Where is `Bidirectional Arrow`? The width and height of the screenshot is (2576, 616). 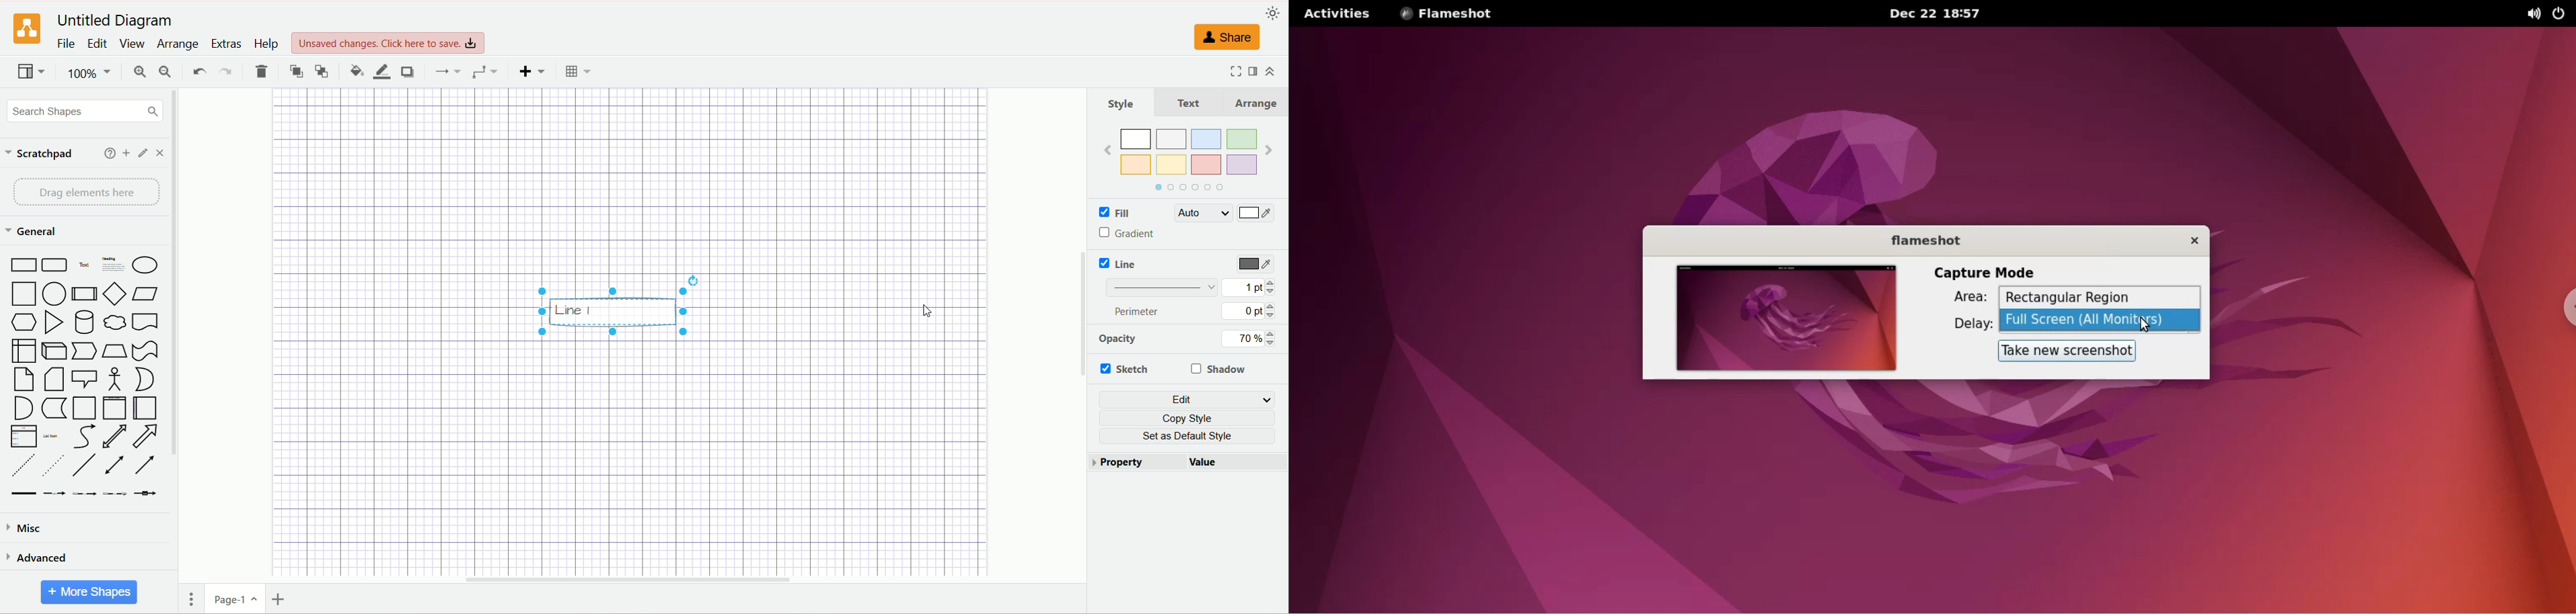
Bidirectional Arrow is located at coordinates (115, 437).